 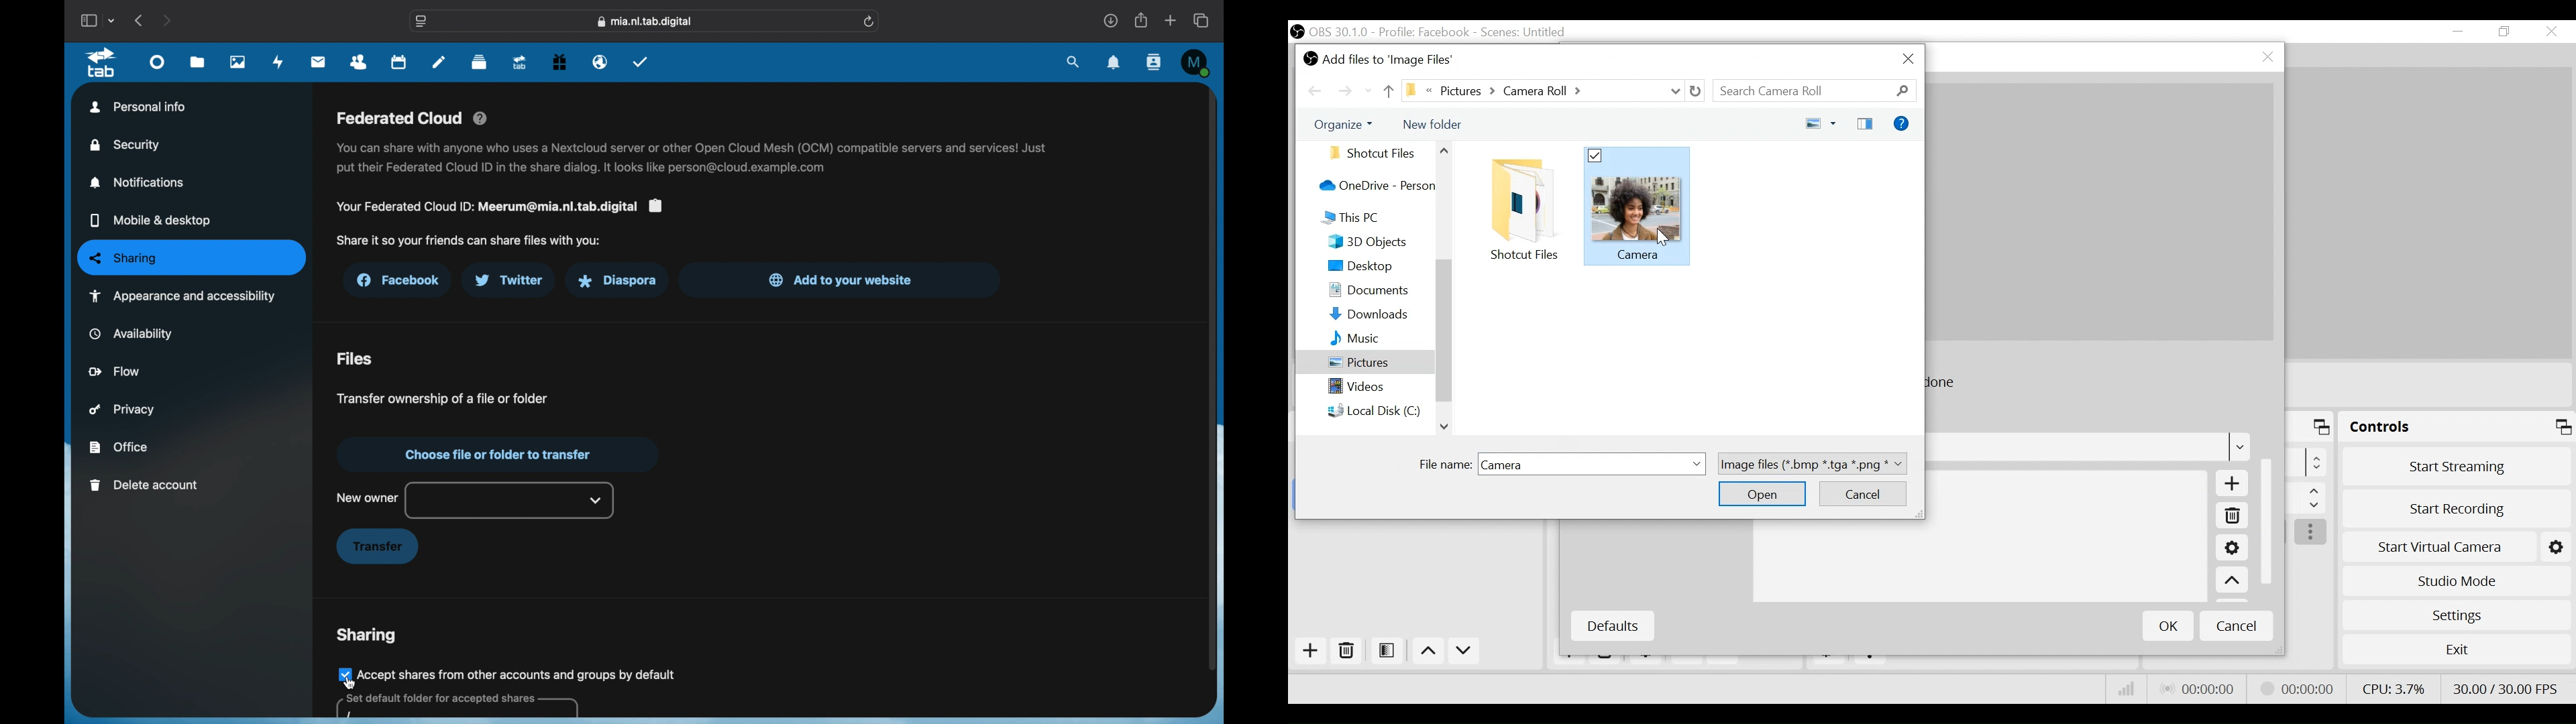 I want to click on Search, so click(x=1814, y=92).